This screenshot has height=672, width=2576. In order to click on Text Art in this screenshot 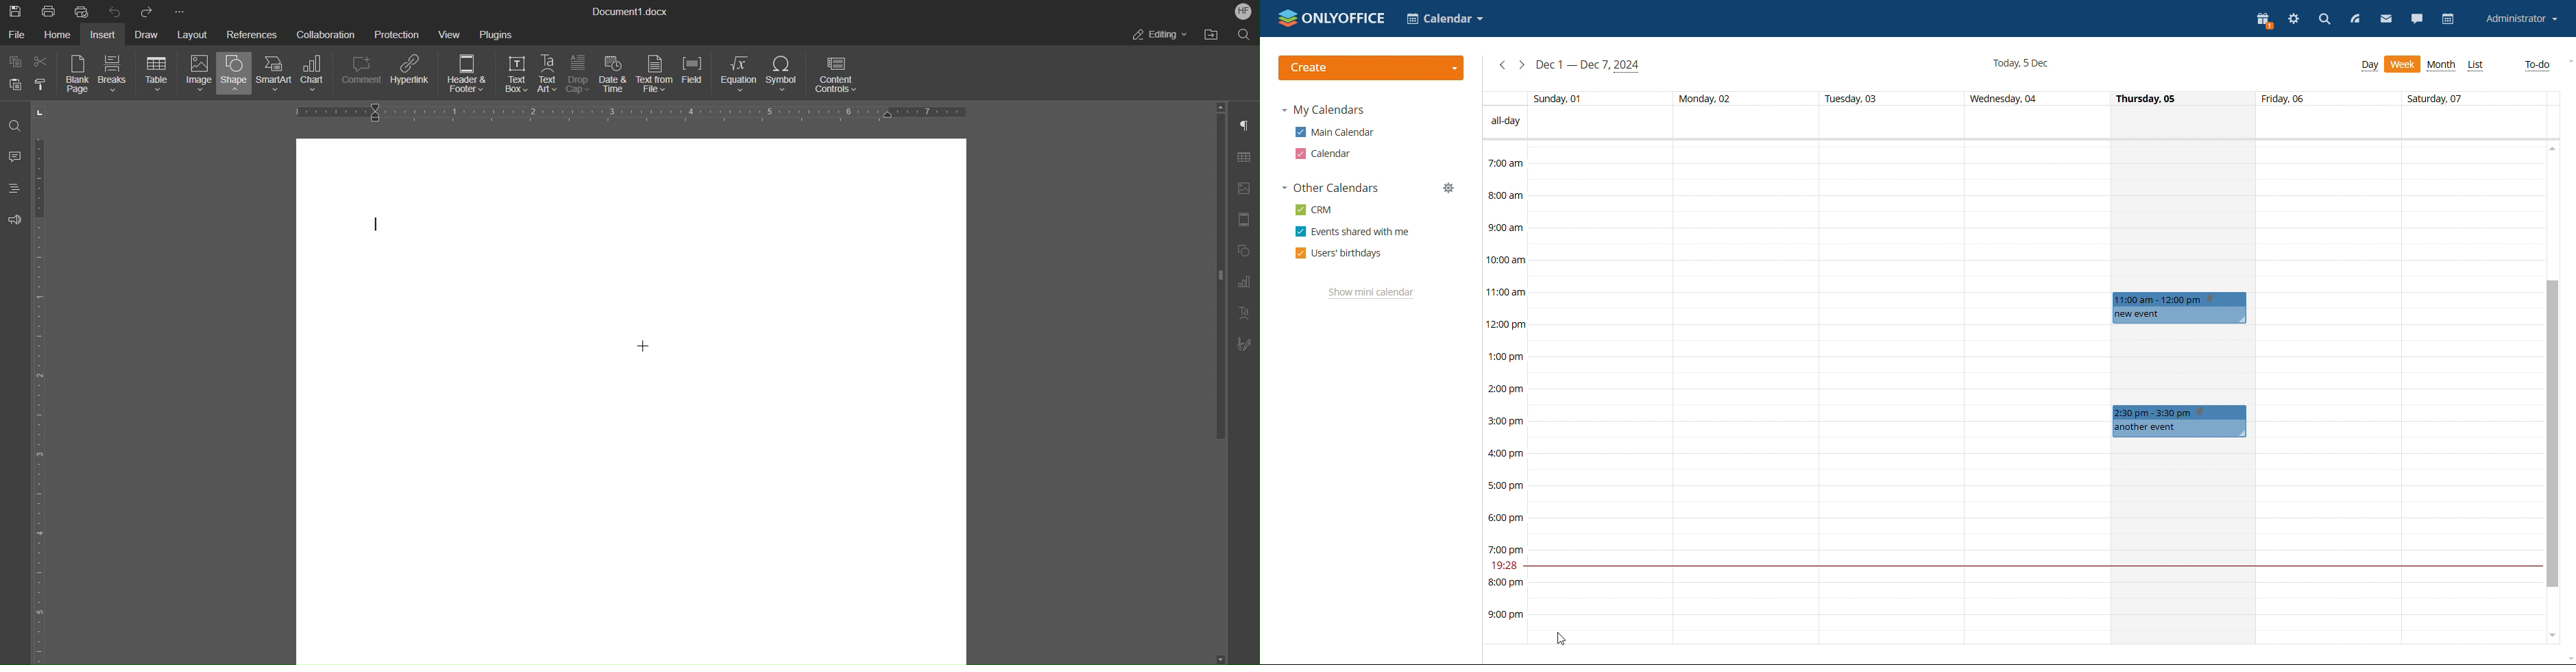, I will do `click(1247, 313)`.